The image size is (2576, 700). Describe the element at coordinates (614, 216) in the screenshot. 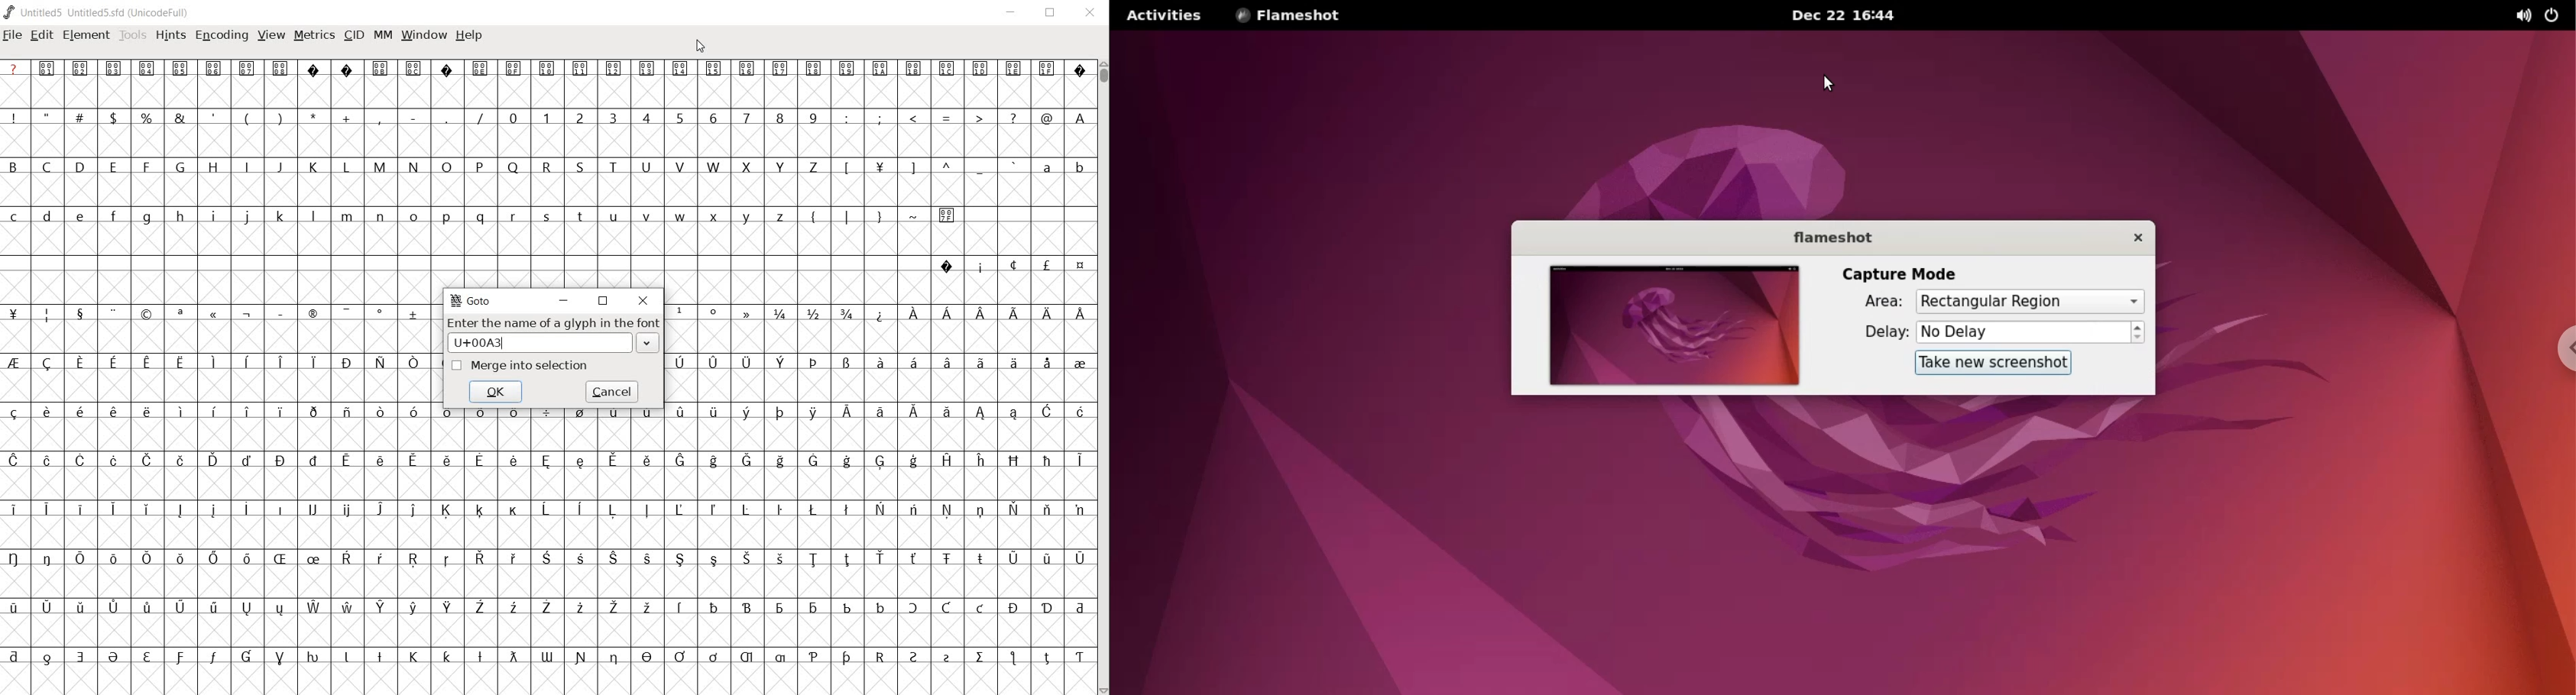

I see `u` at that location.